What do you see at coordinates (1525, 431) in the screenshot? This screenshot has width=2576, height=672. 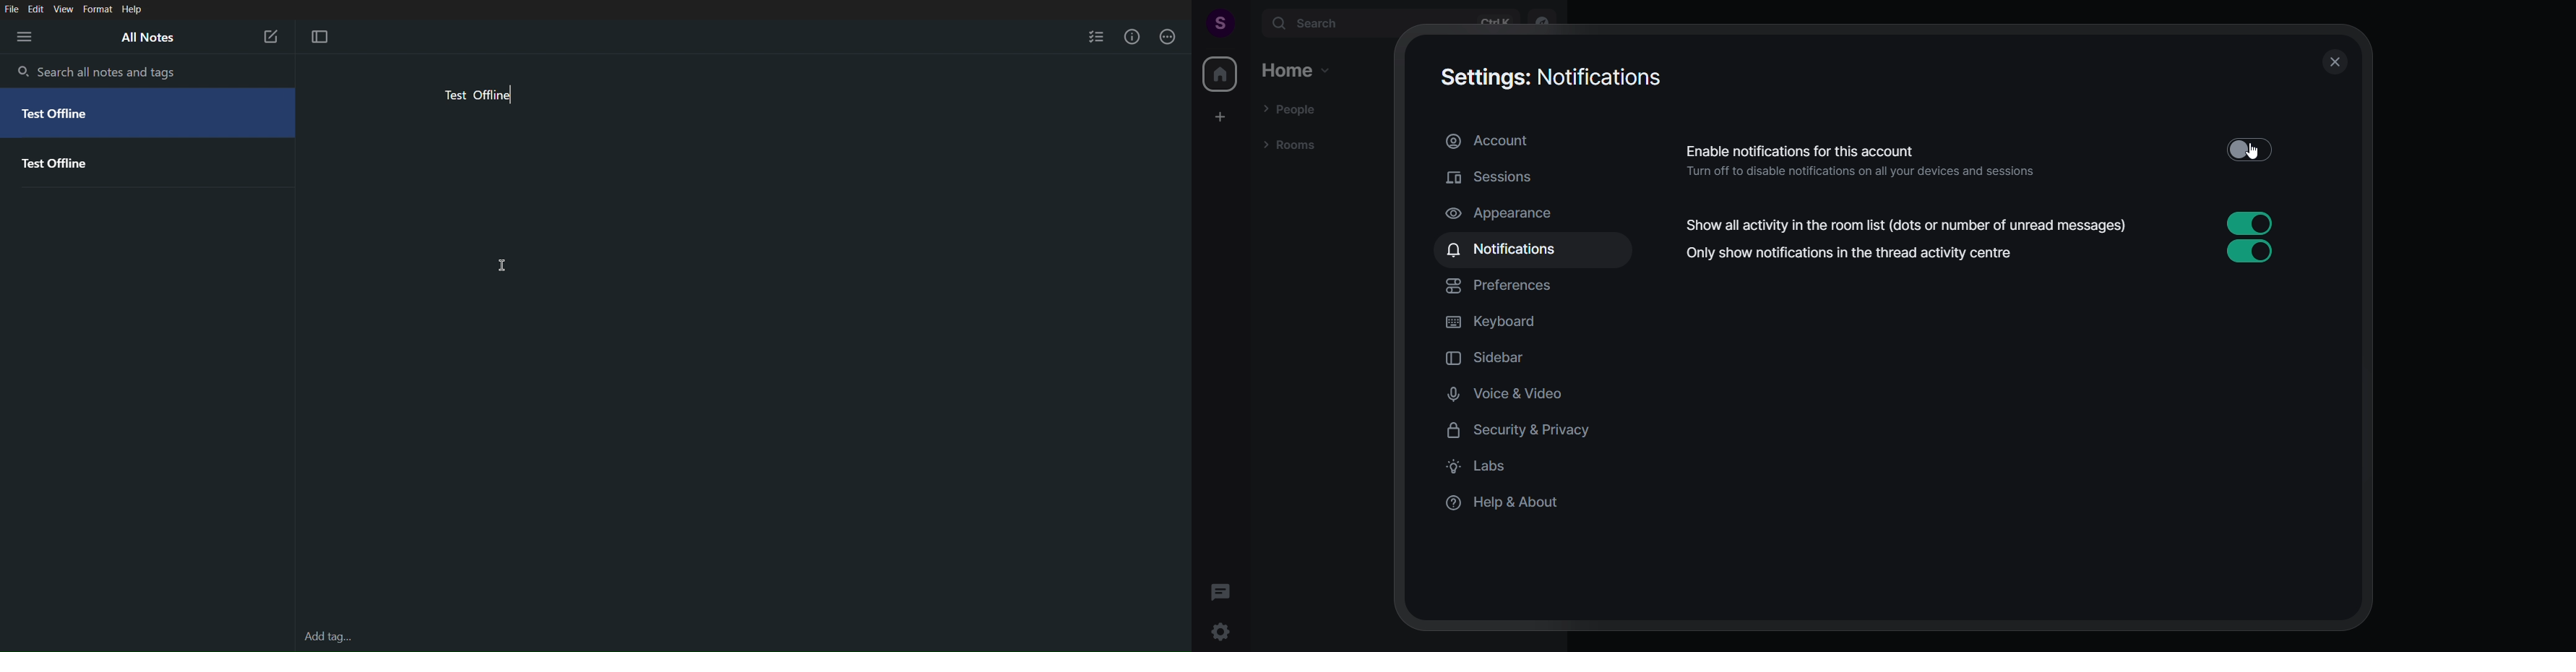 I see `security and privacy` at bounding box center [1525, 431].